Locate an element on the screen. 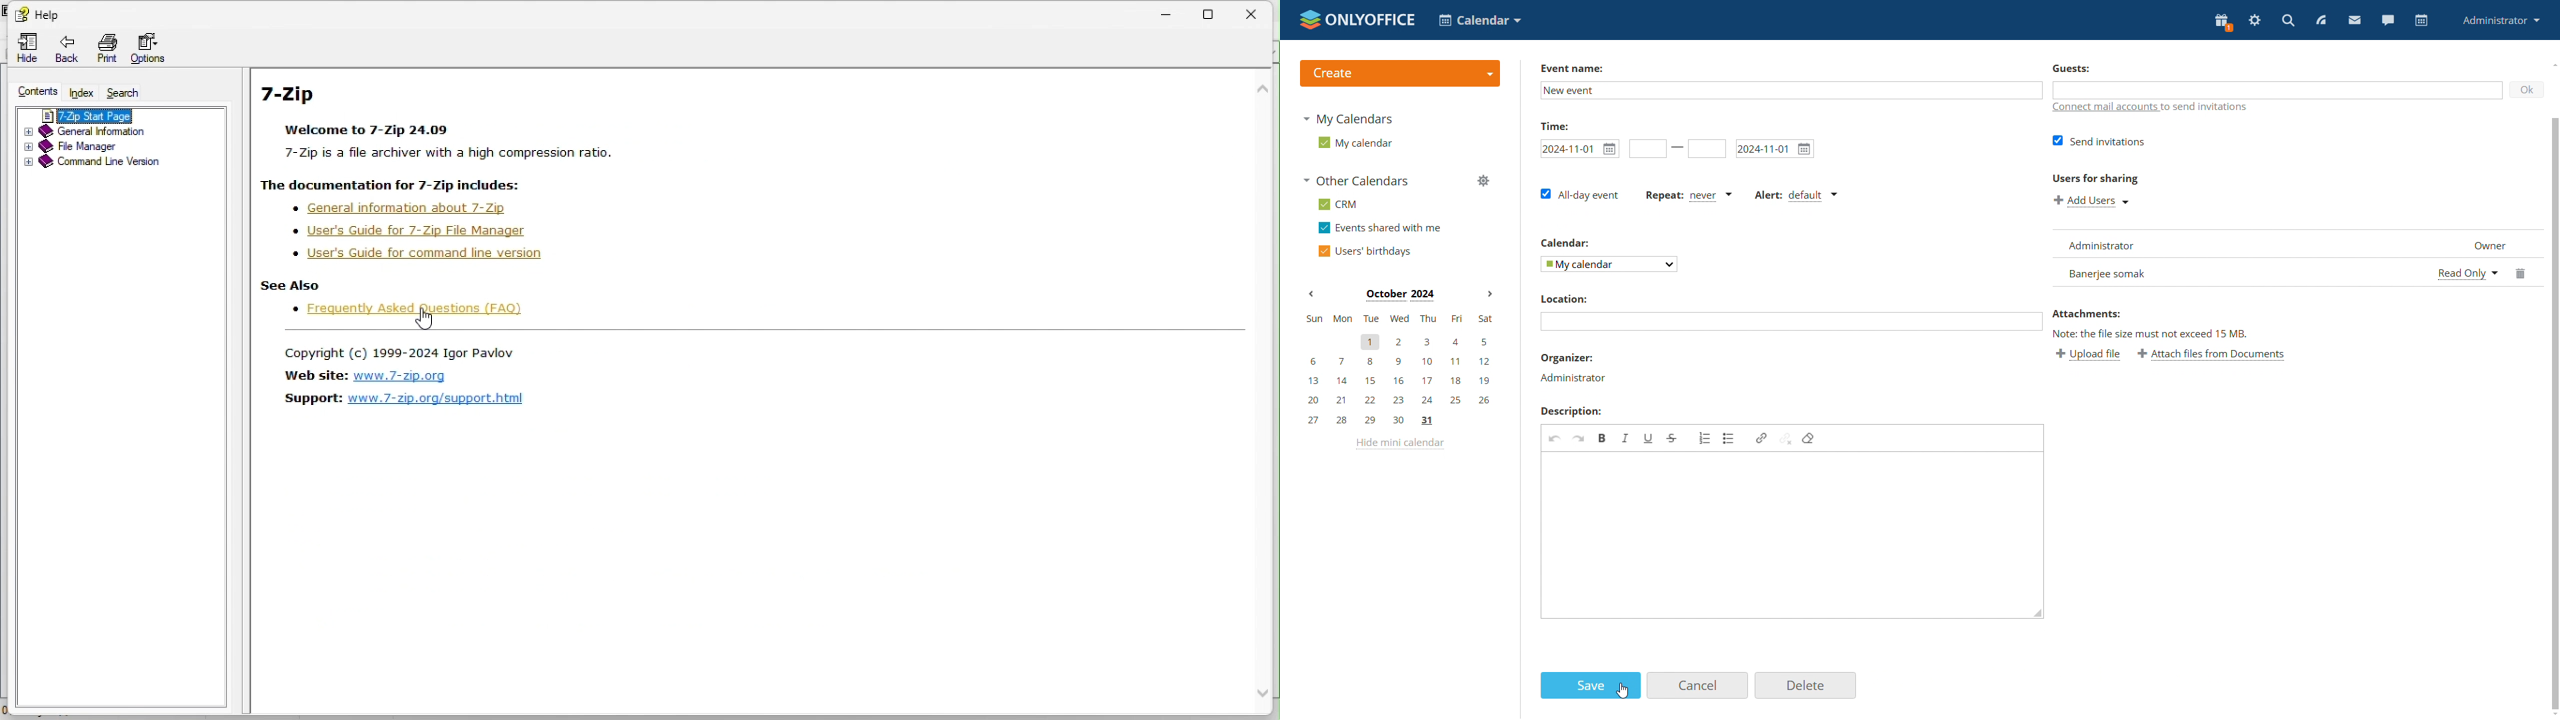  guests is located at coordinates (2273, 89).